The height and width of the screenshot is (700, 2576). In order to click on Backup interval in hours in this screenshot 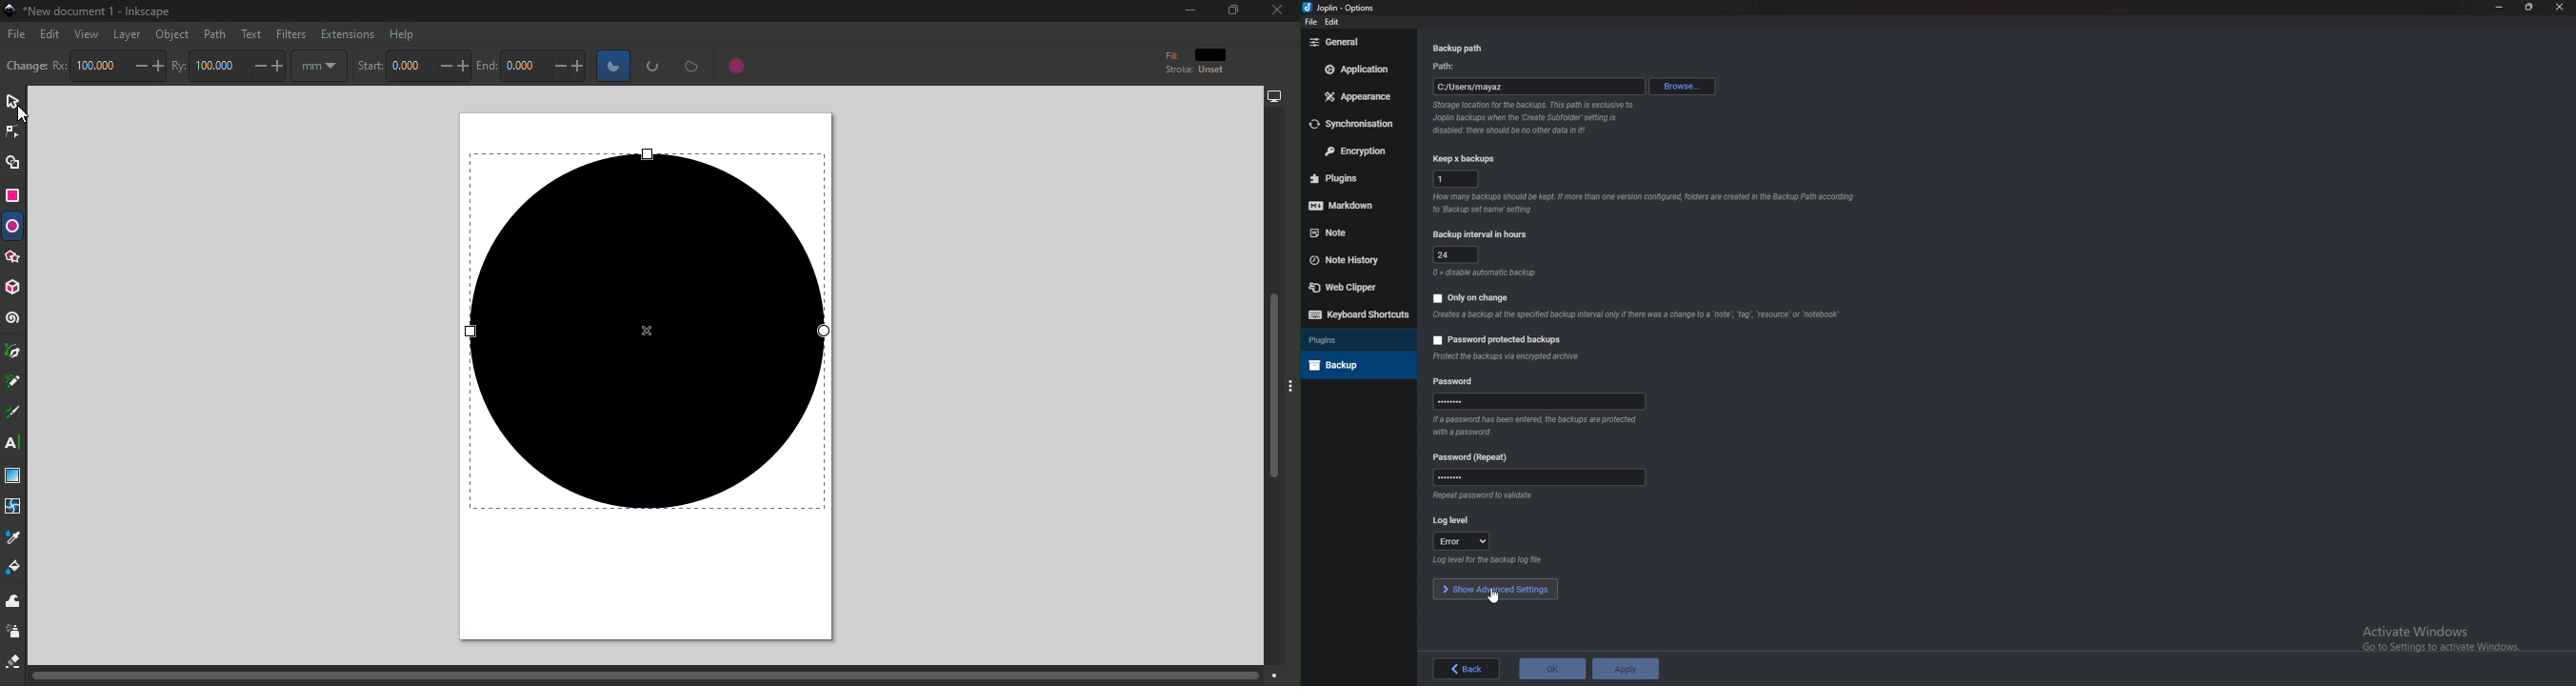, I will do `click(1483, 234)`.